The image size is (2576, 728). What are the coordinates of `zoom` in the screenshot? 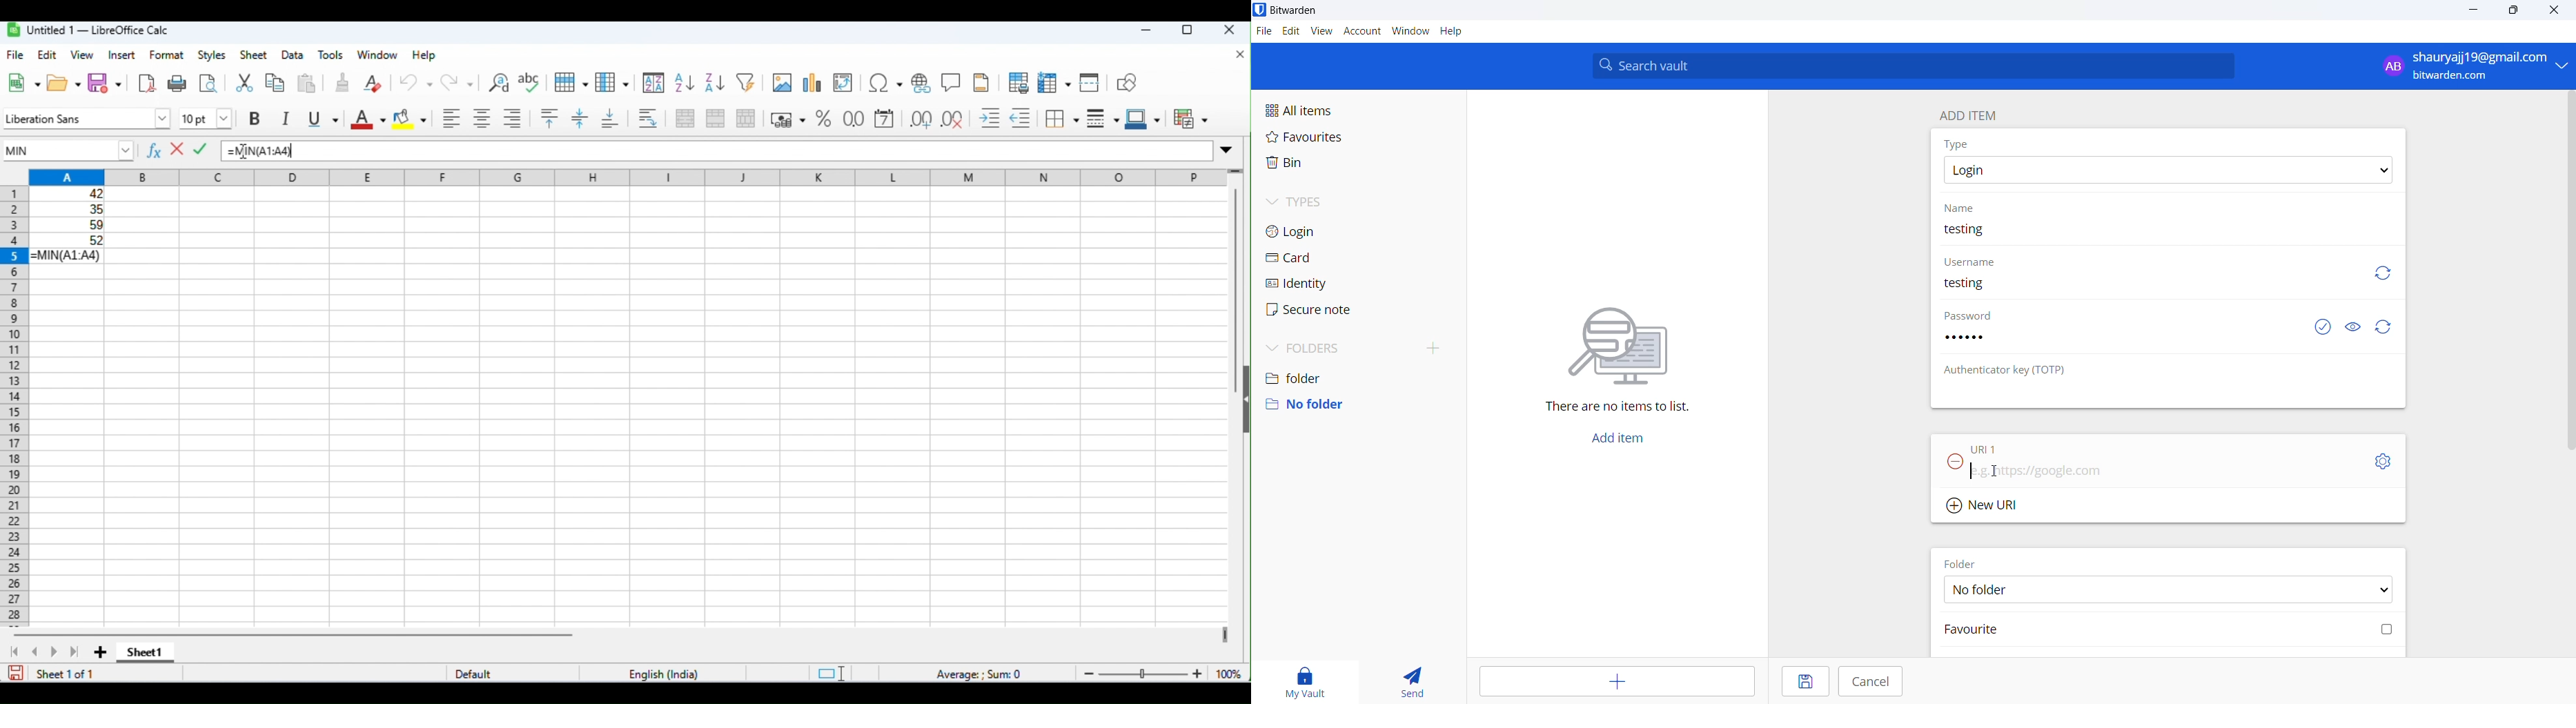 It's located at (1162, 673).